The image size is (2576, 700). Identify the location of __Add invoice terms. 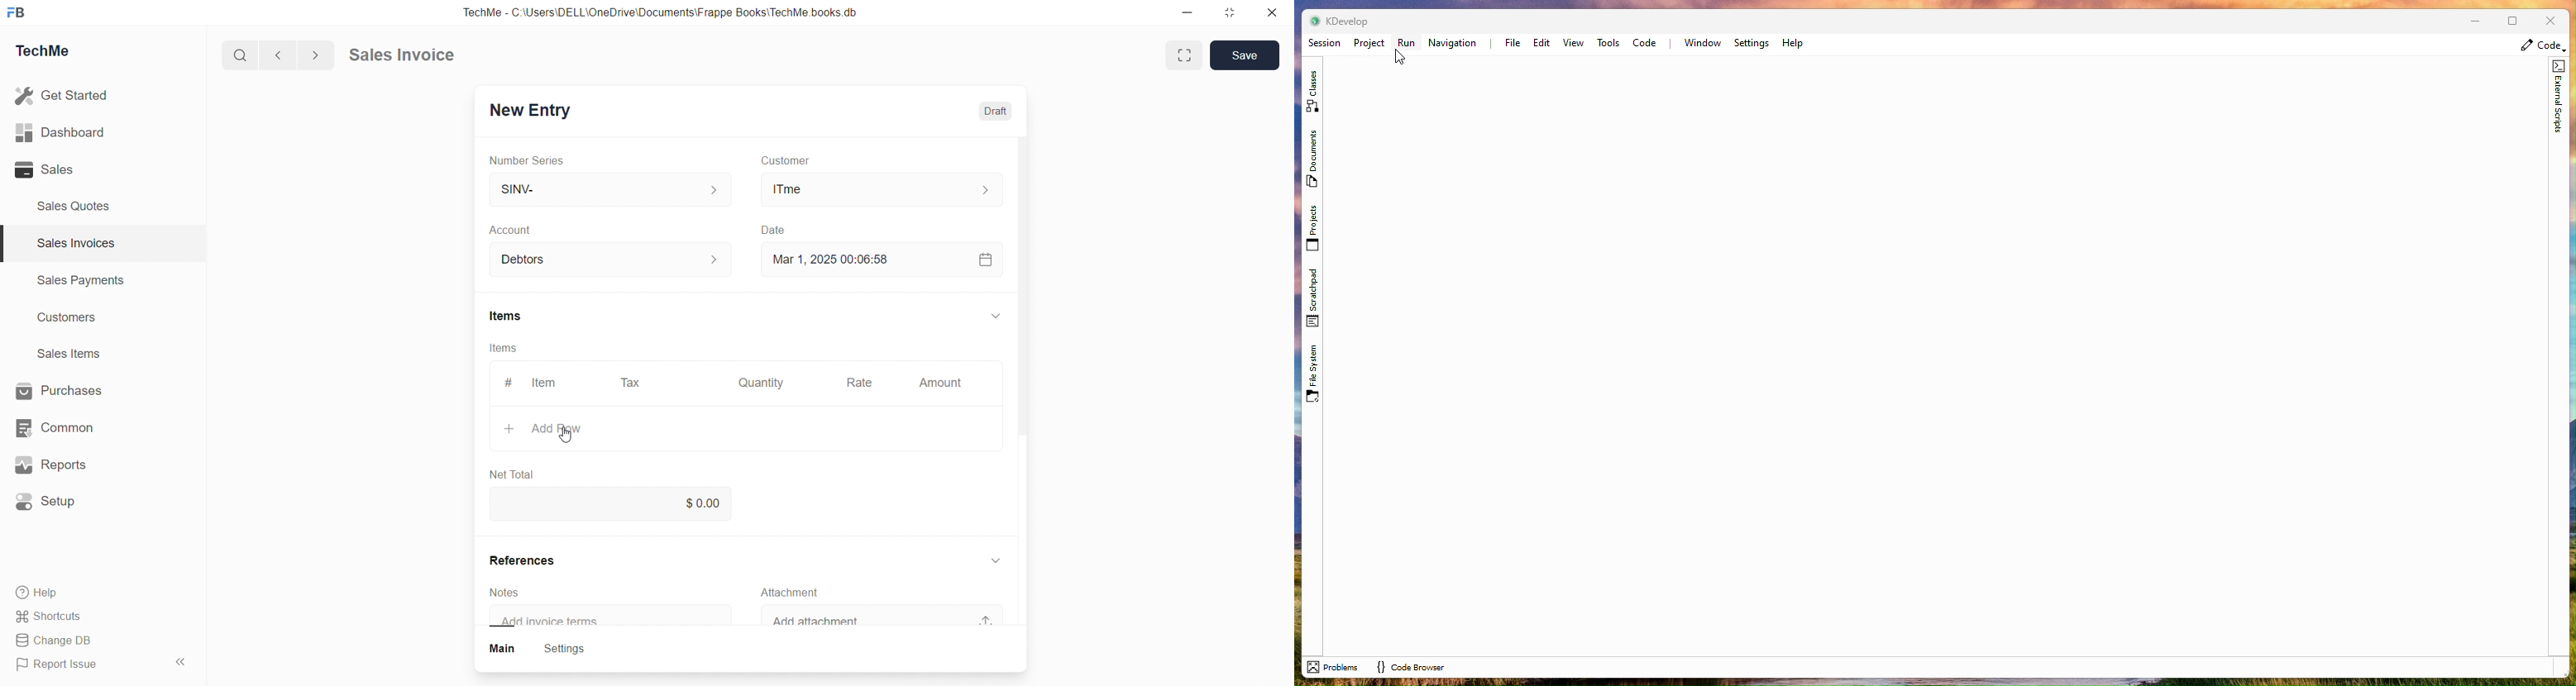
(557, 621).